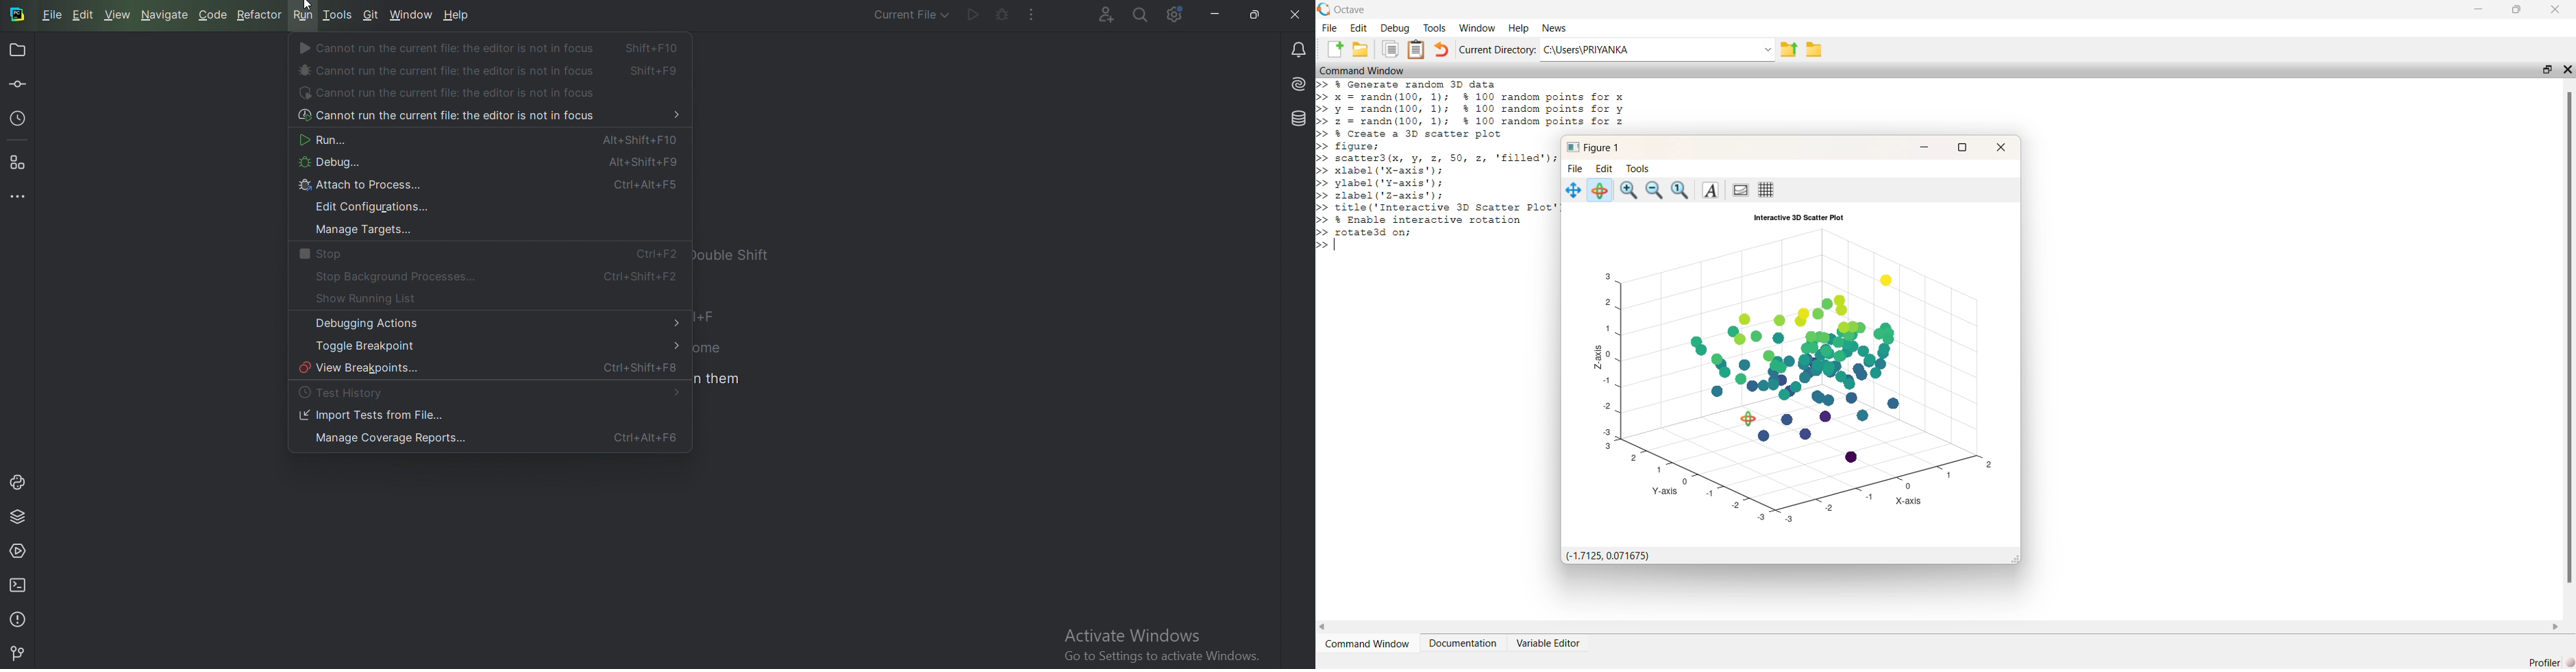  Describe the element at coordinates (371, 15) in the screenshot. I see `Git` at that location.